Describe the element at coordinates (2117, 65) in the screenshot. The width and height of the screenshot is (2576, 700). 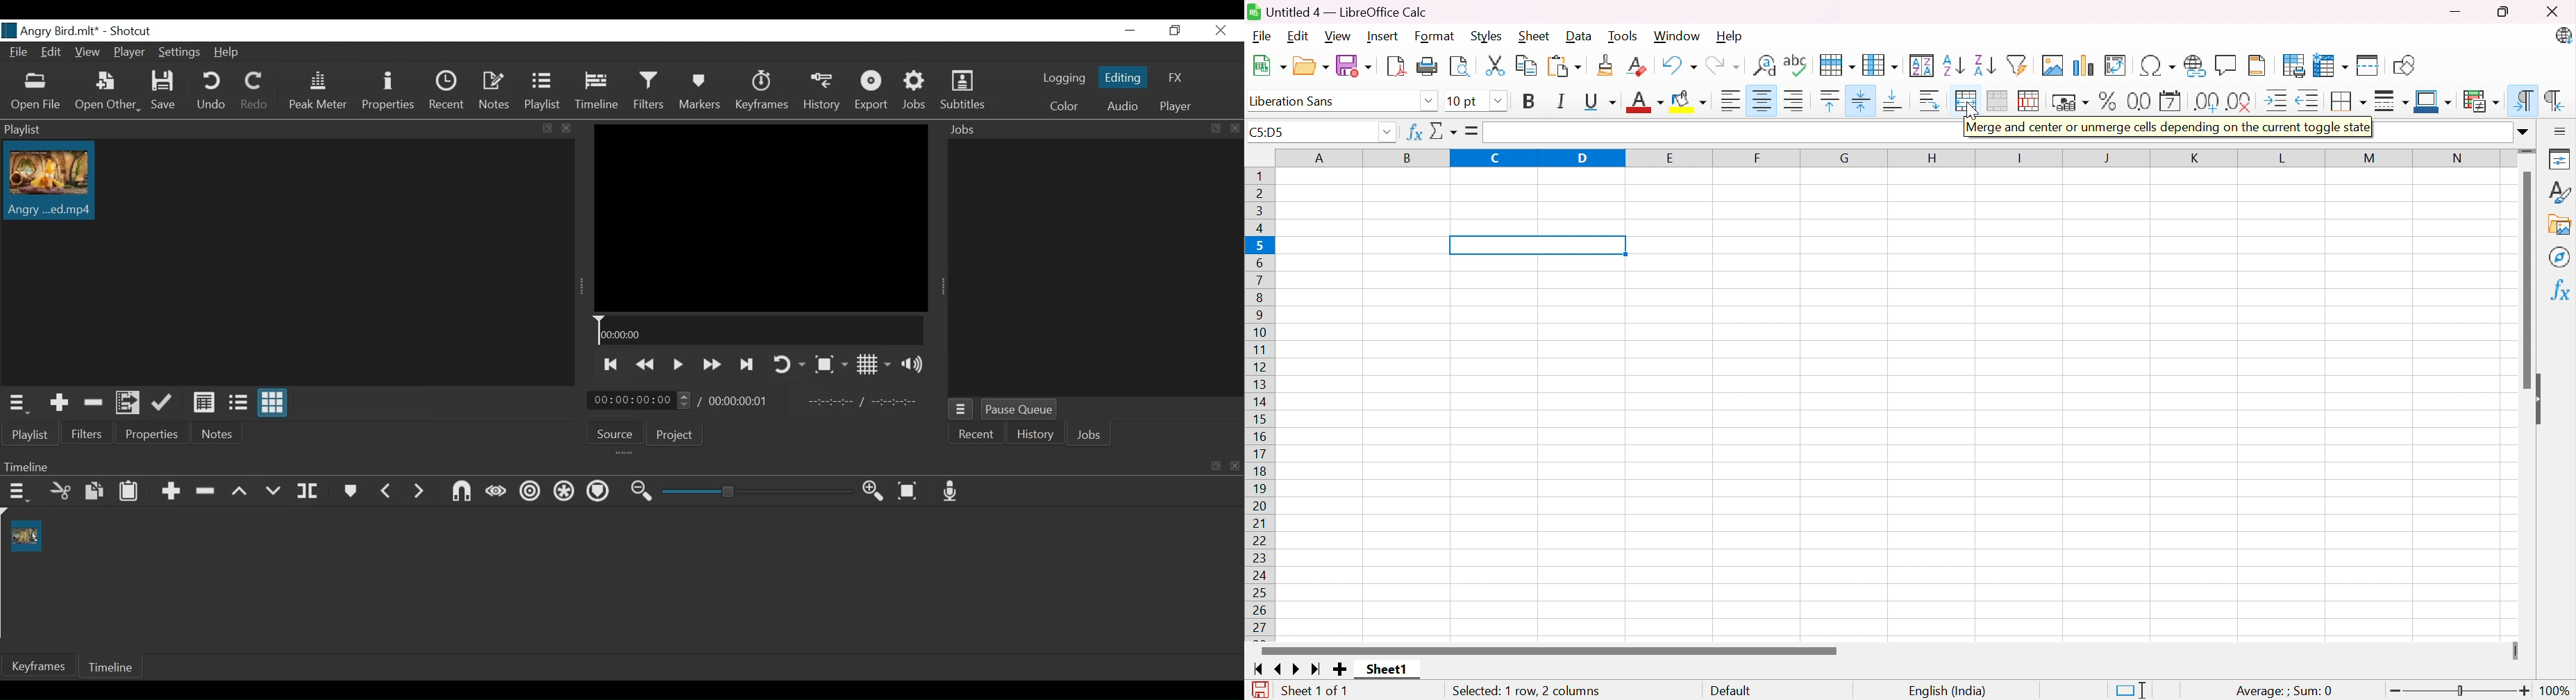
I see `Insert or Edit Pivot Table` at that location.